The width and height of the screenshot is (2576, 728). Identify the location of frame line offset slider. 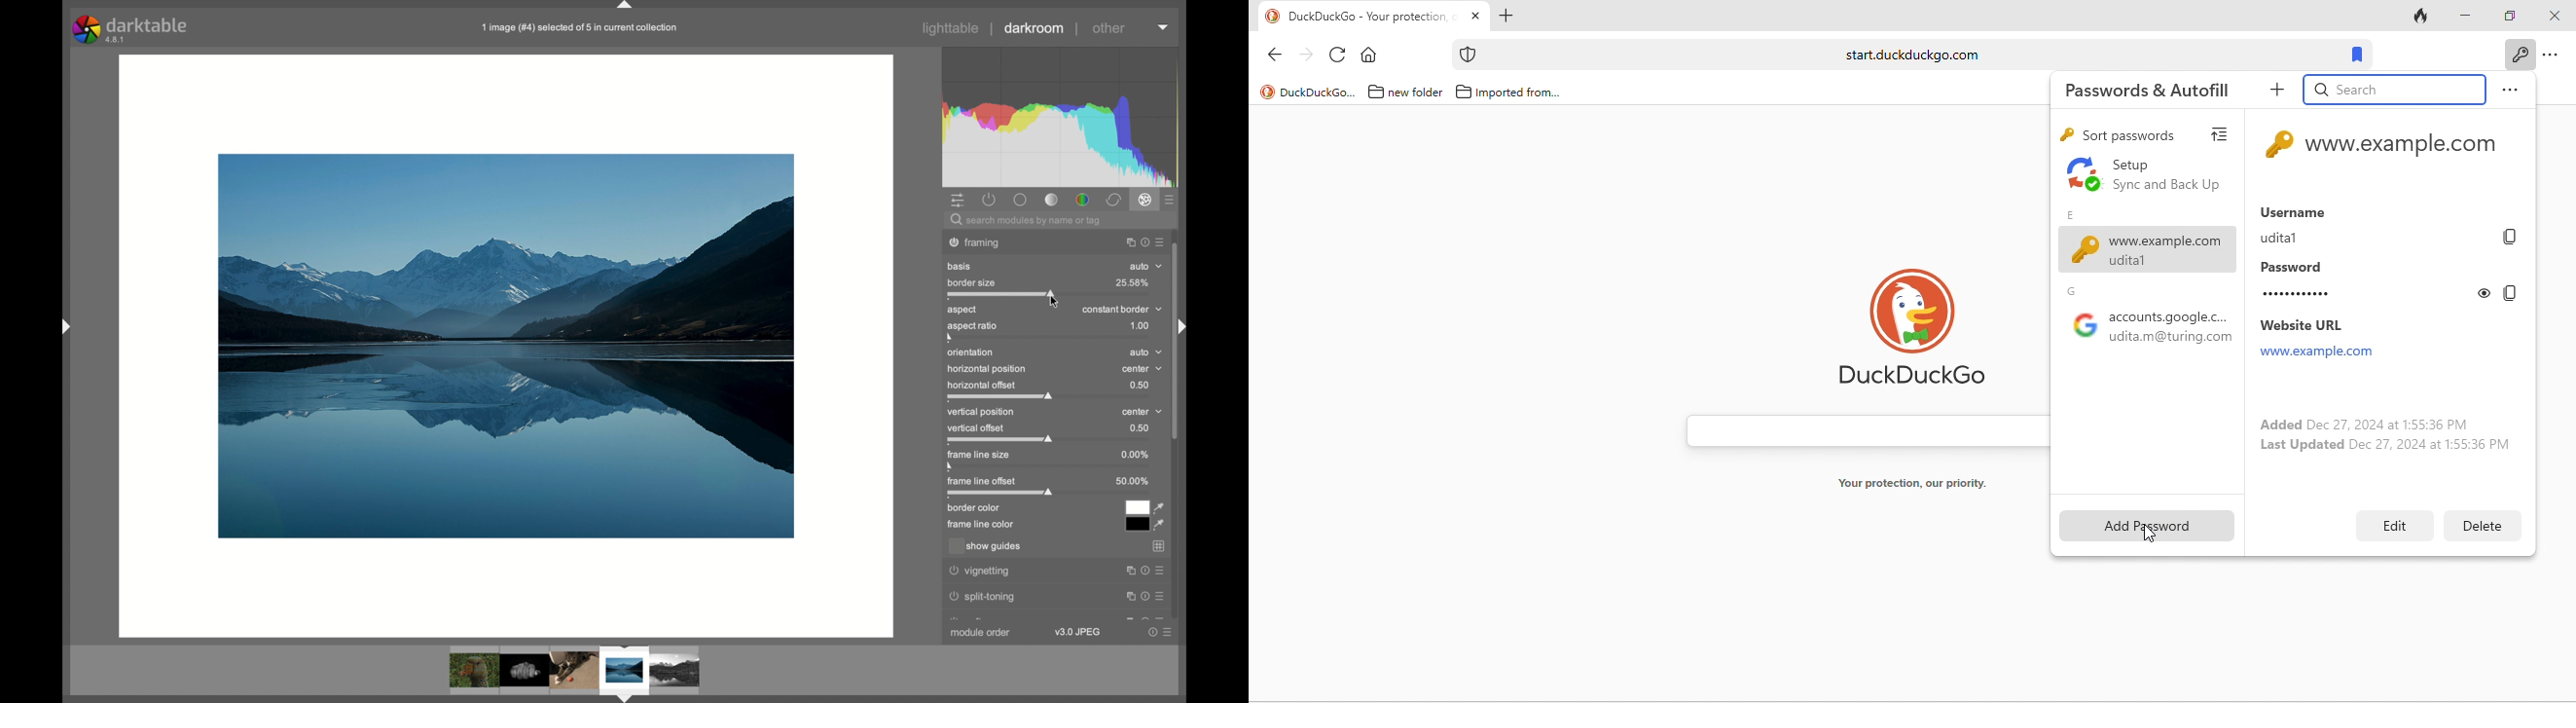
(1003, 488).